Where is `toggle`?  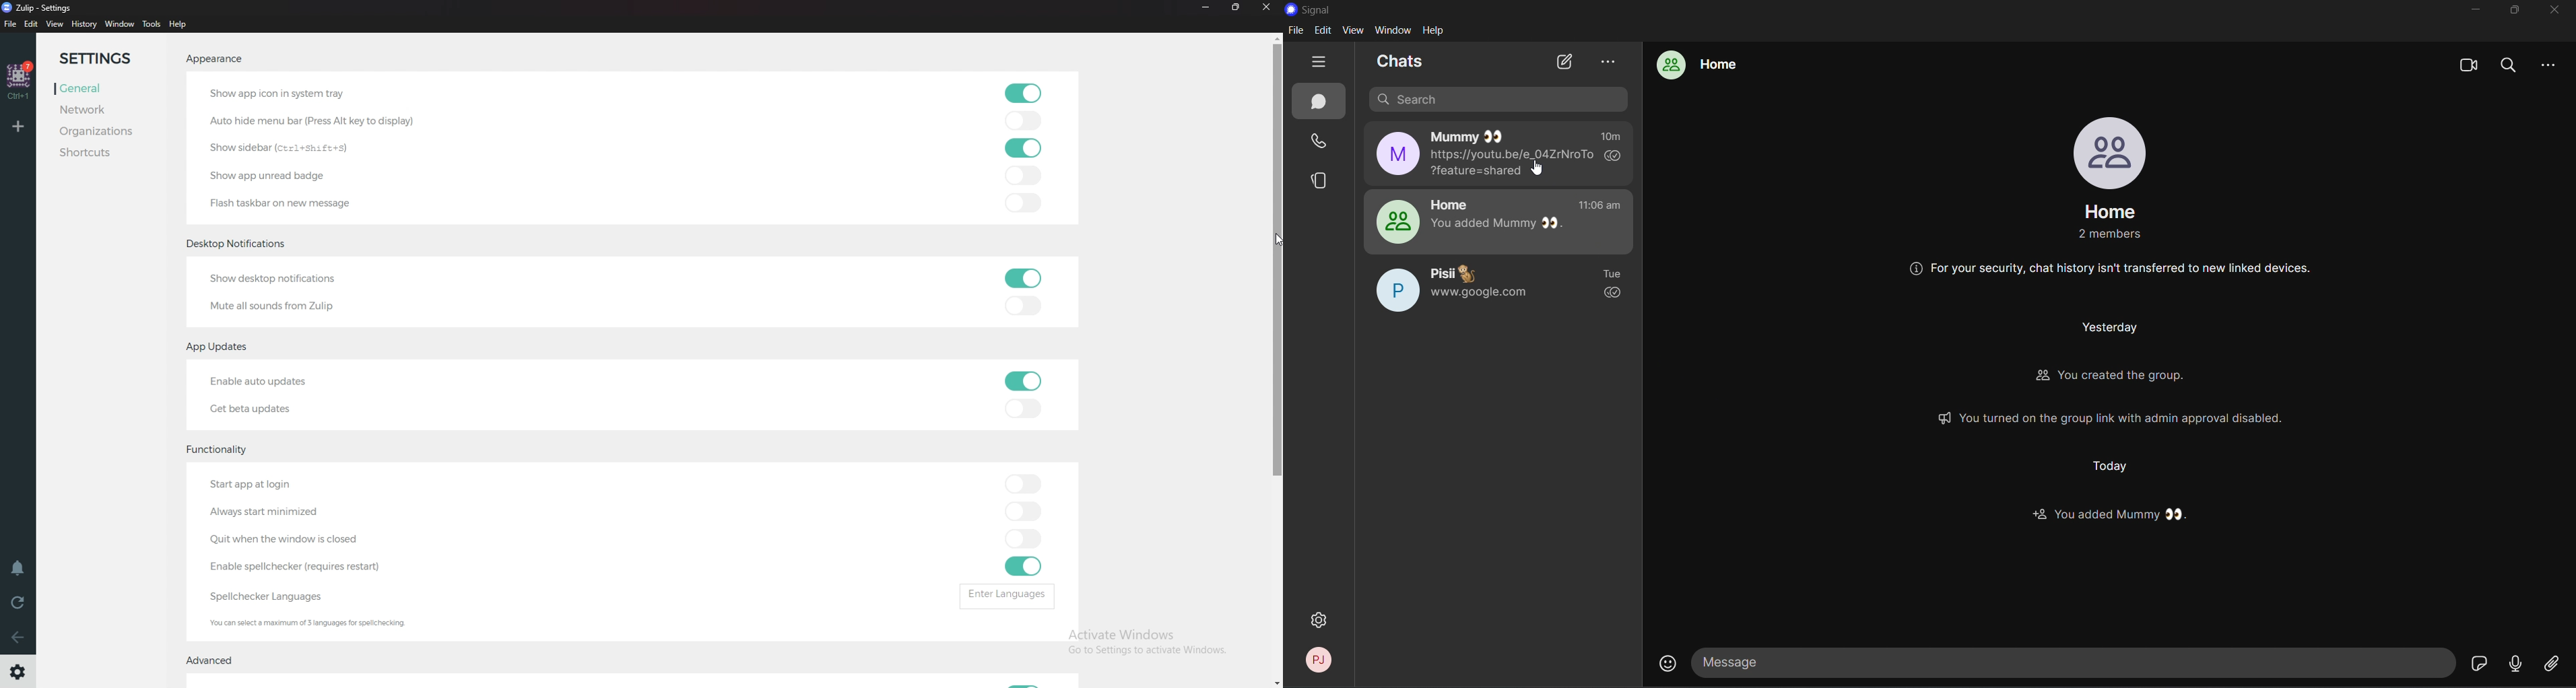 toggle is located at coordinates (1025, 176).